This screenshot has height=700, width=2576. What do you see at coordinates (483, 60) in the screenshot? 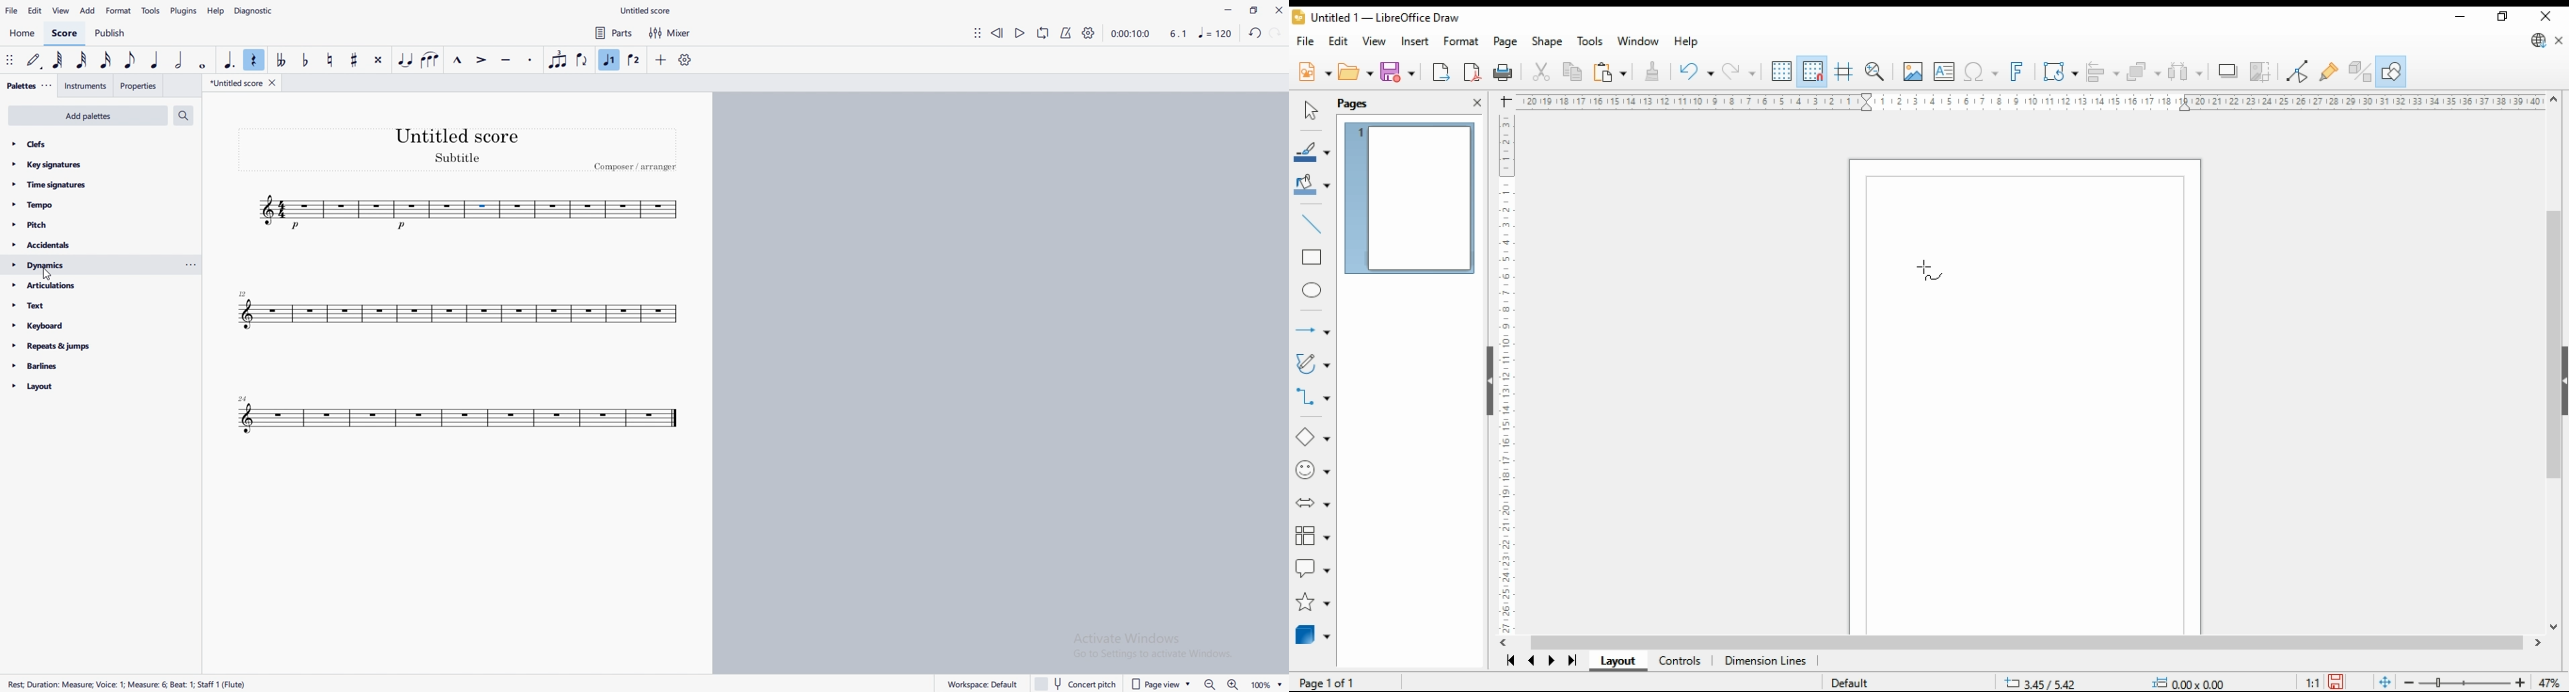
I see `accent` at bounding box center [483, 60].